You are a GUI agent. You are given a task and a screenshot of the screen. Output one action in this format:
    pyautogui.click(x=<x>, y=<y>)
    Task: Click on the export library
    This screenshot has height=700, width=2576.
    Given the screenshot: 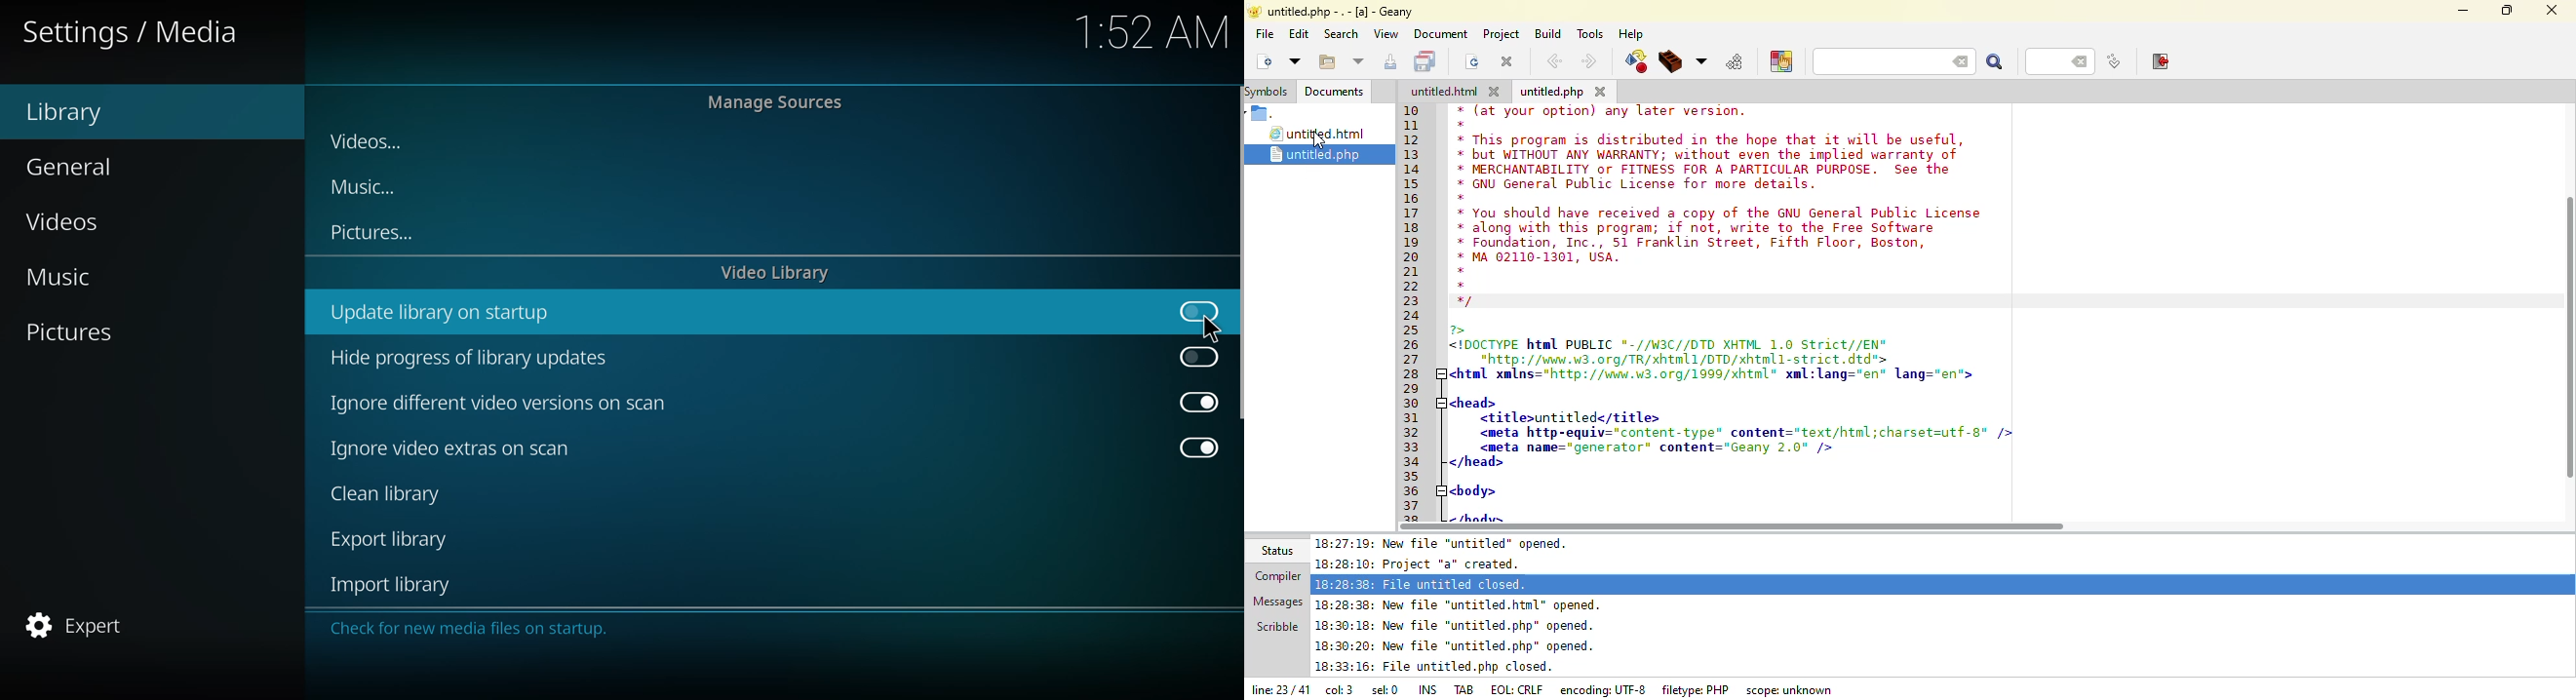 What is the action you would take?
    pyautogui.click(x=393, y=540)
    